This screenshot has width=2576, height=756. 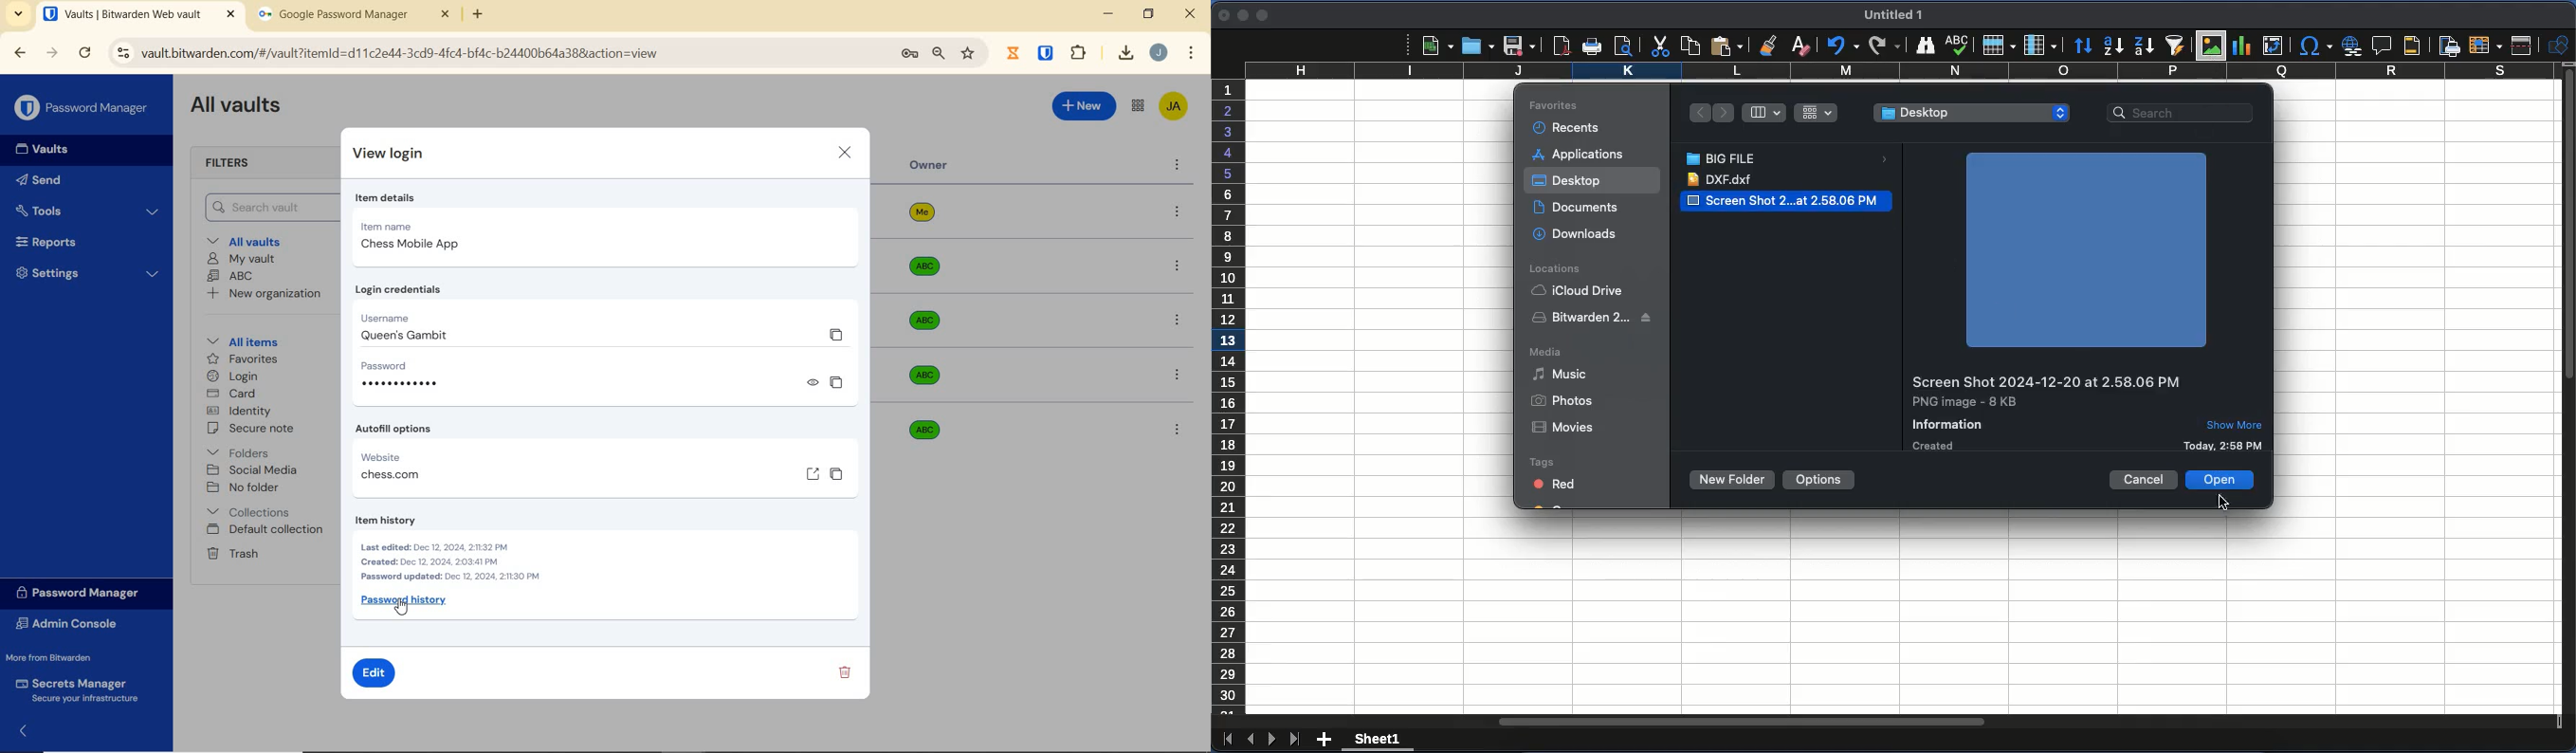 What do you see at coordinates (1592, 46) in the screenshot?
I see `print` at bounding box center [1592, 46].